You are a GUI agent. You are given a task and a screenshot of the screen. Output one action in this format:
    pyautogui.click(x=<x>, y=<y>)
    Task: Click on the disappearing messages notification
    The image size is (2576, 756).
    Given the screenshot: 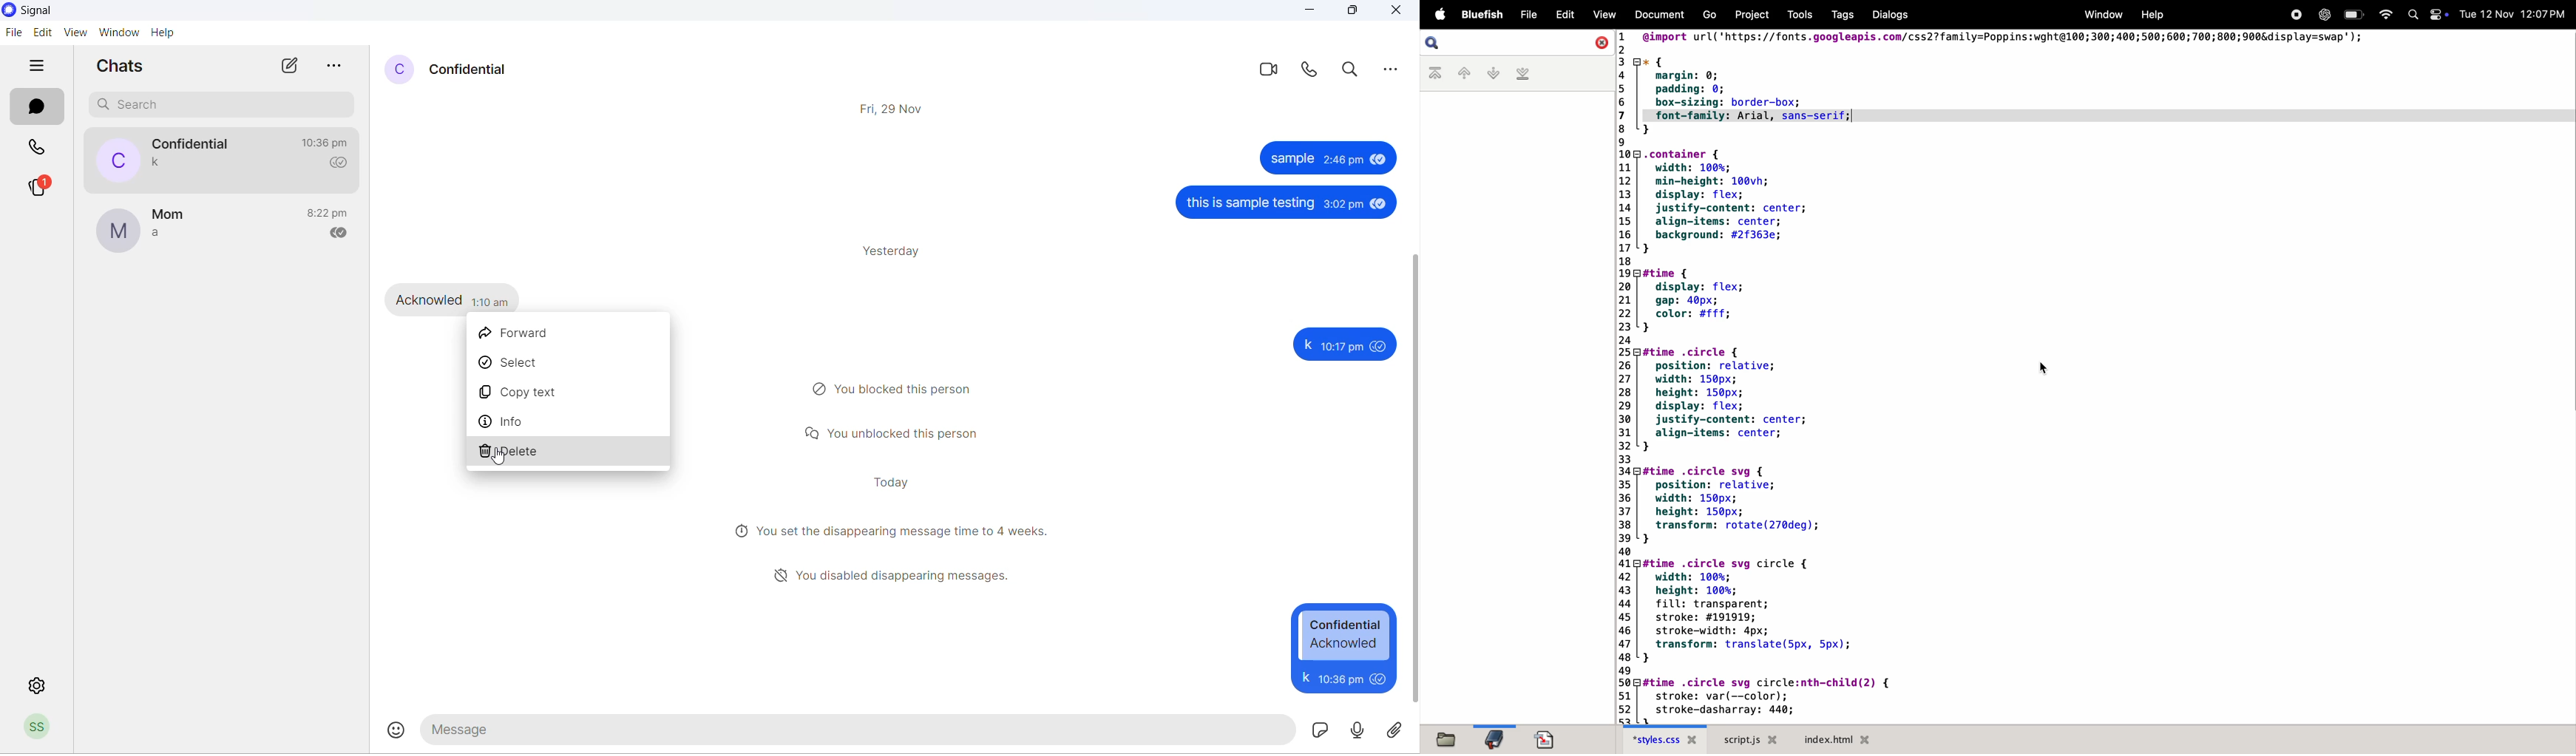 What is the action you would take?
    pyautogui.click(x=888, y=533)
    